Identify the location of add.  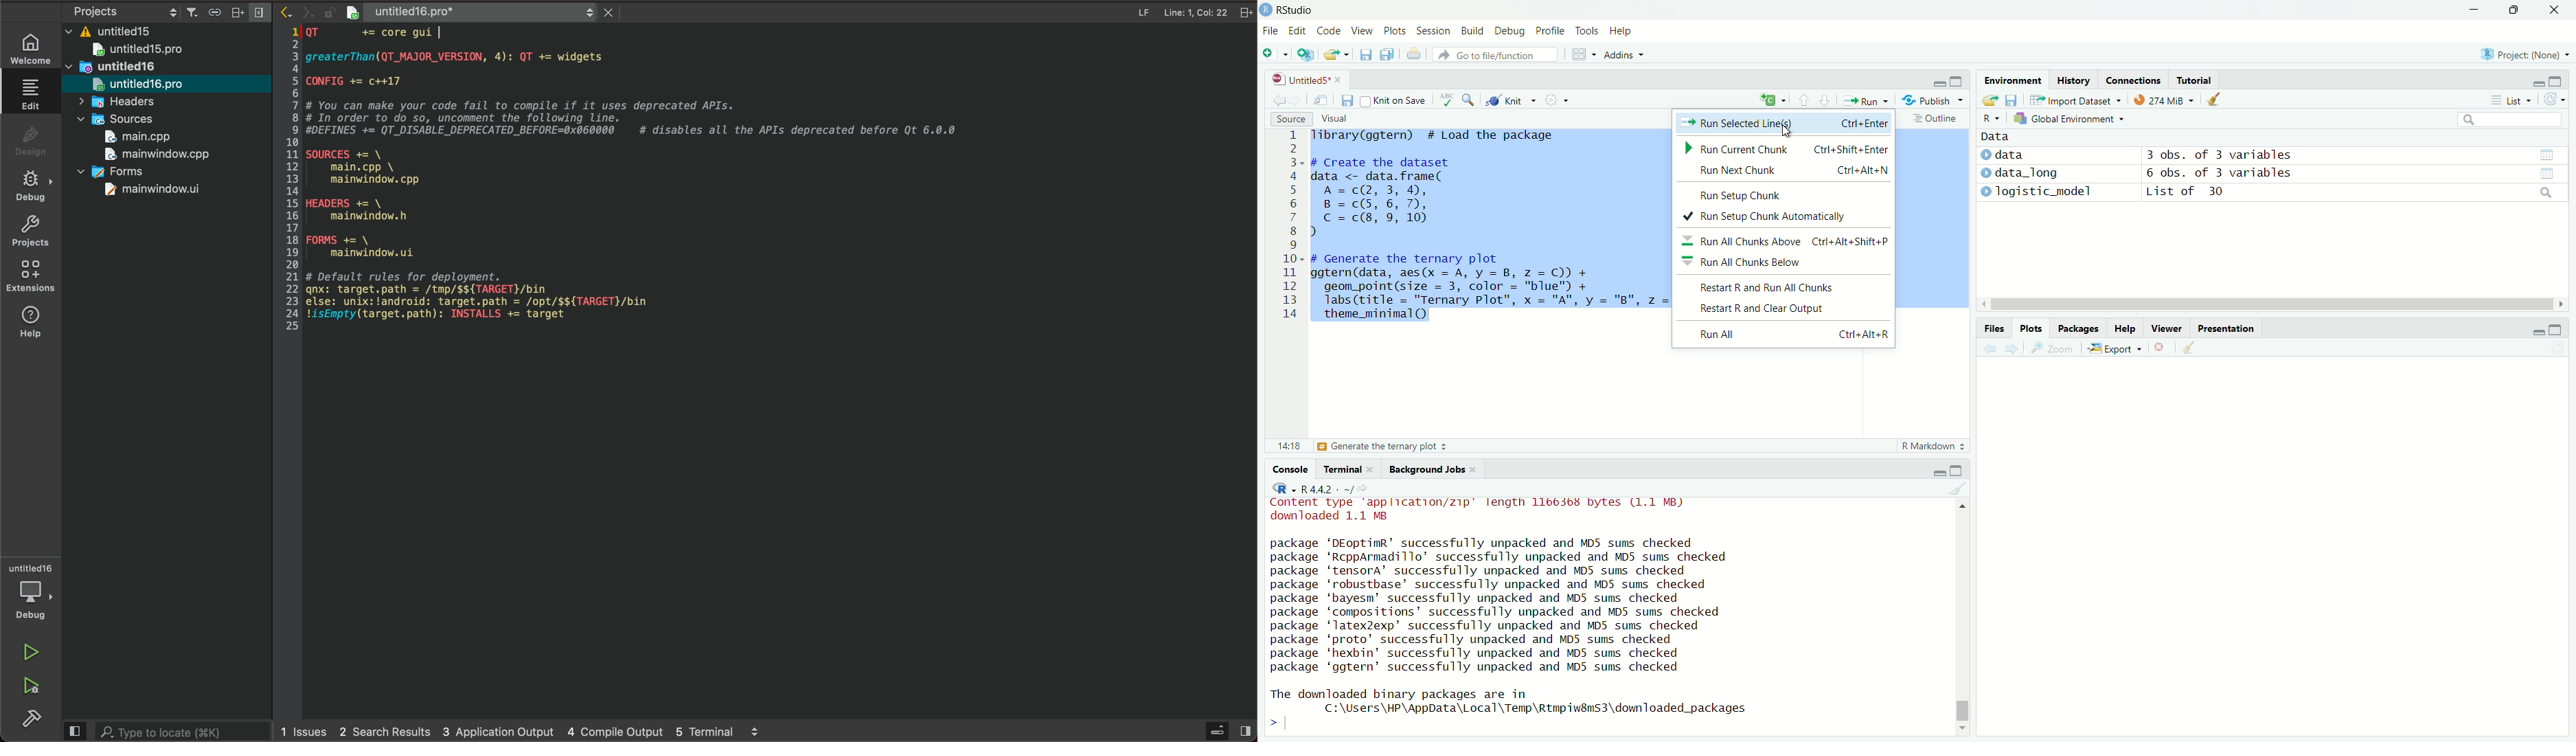
(1766, 101).